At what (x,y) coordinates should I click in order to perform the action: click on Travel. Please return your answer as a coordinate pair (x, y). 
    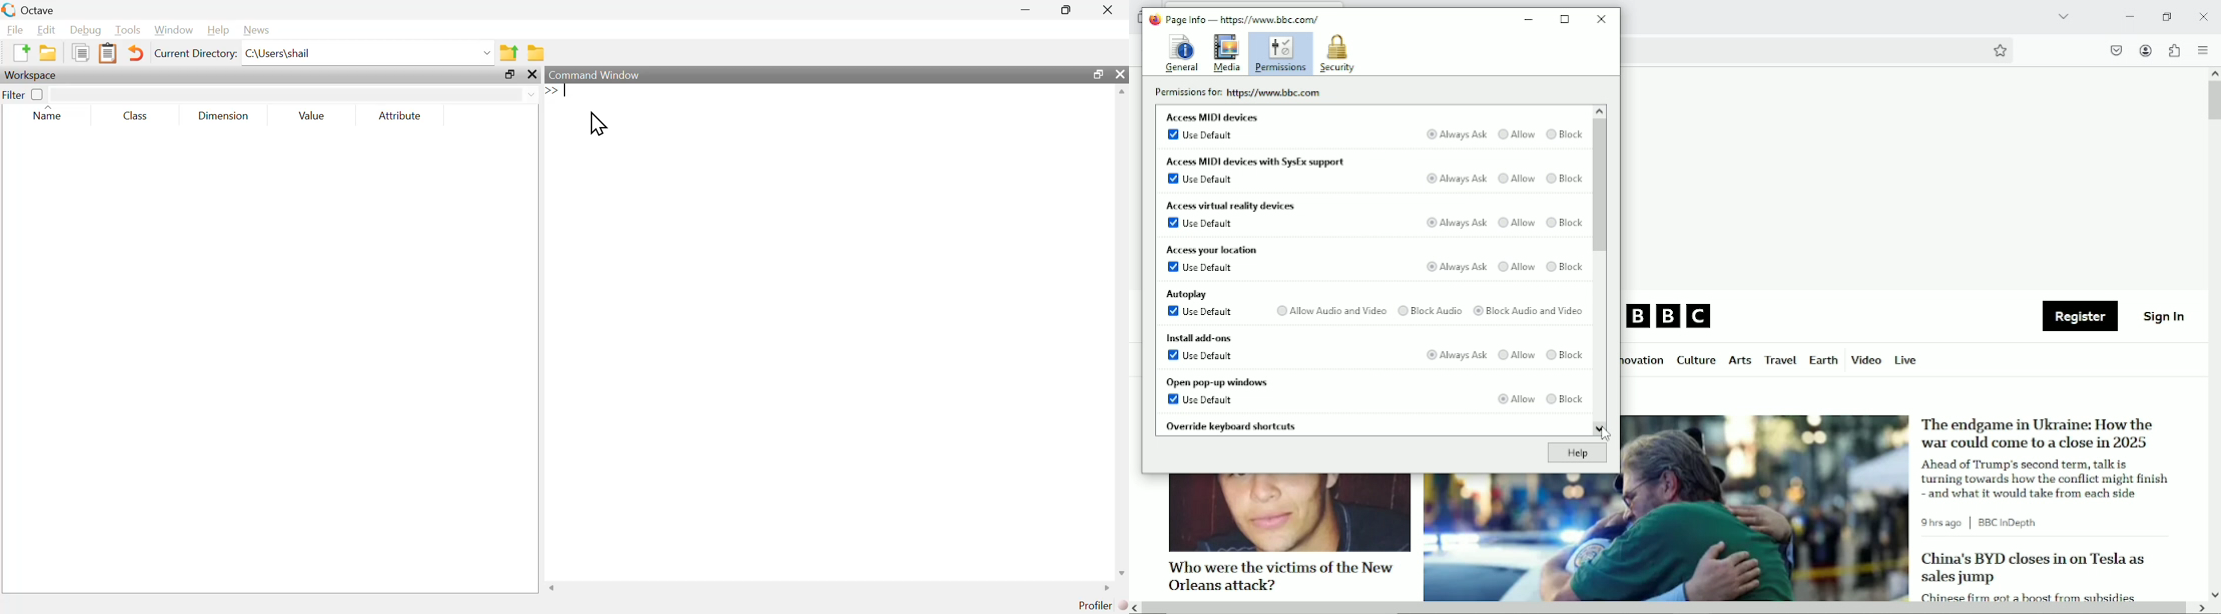
    Looking at the image, I should click on (1778, 360).